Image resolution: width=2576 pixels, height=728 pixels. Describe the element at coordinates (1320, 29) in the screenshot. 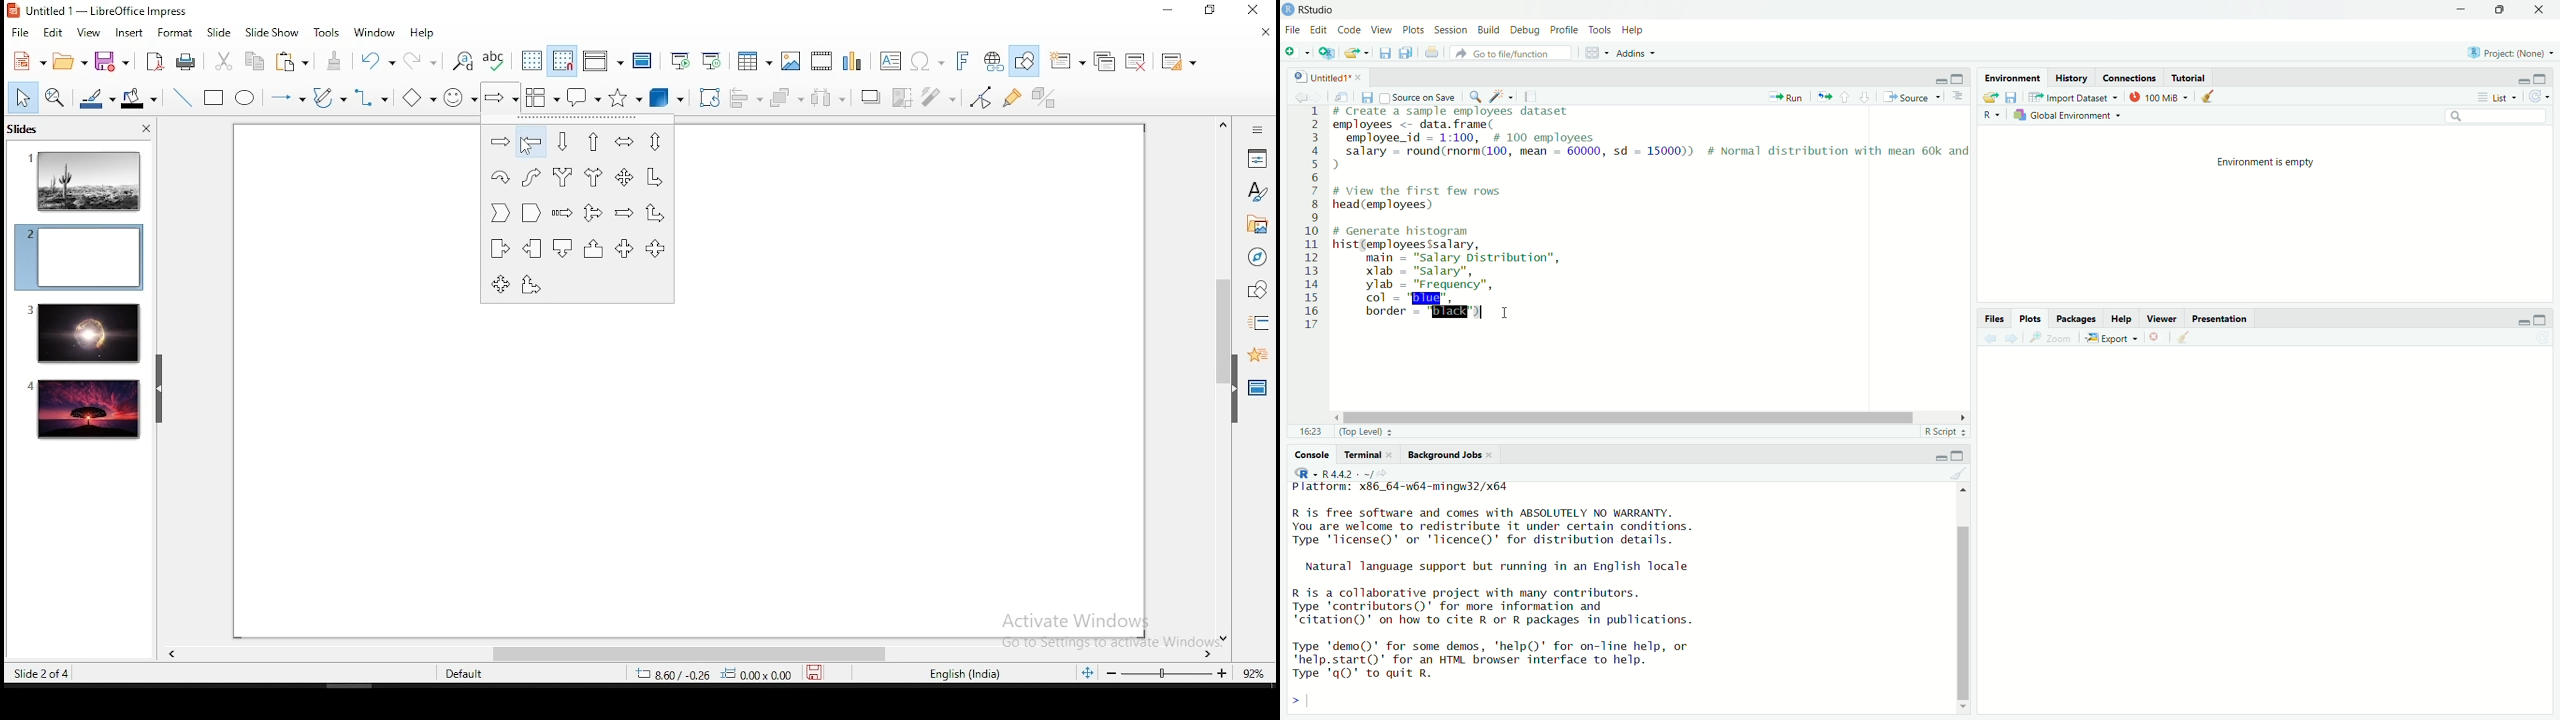

I see `Edit` at that location.